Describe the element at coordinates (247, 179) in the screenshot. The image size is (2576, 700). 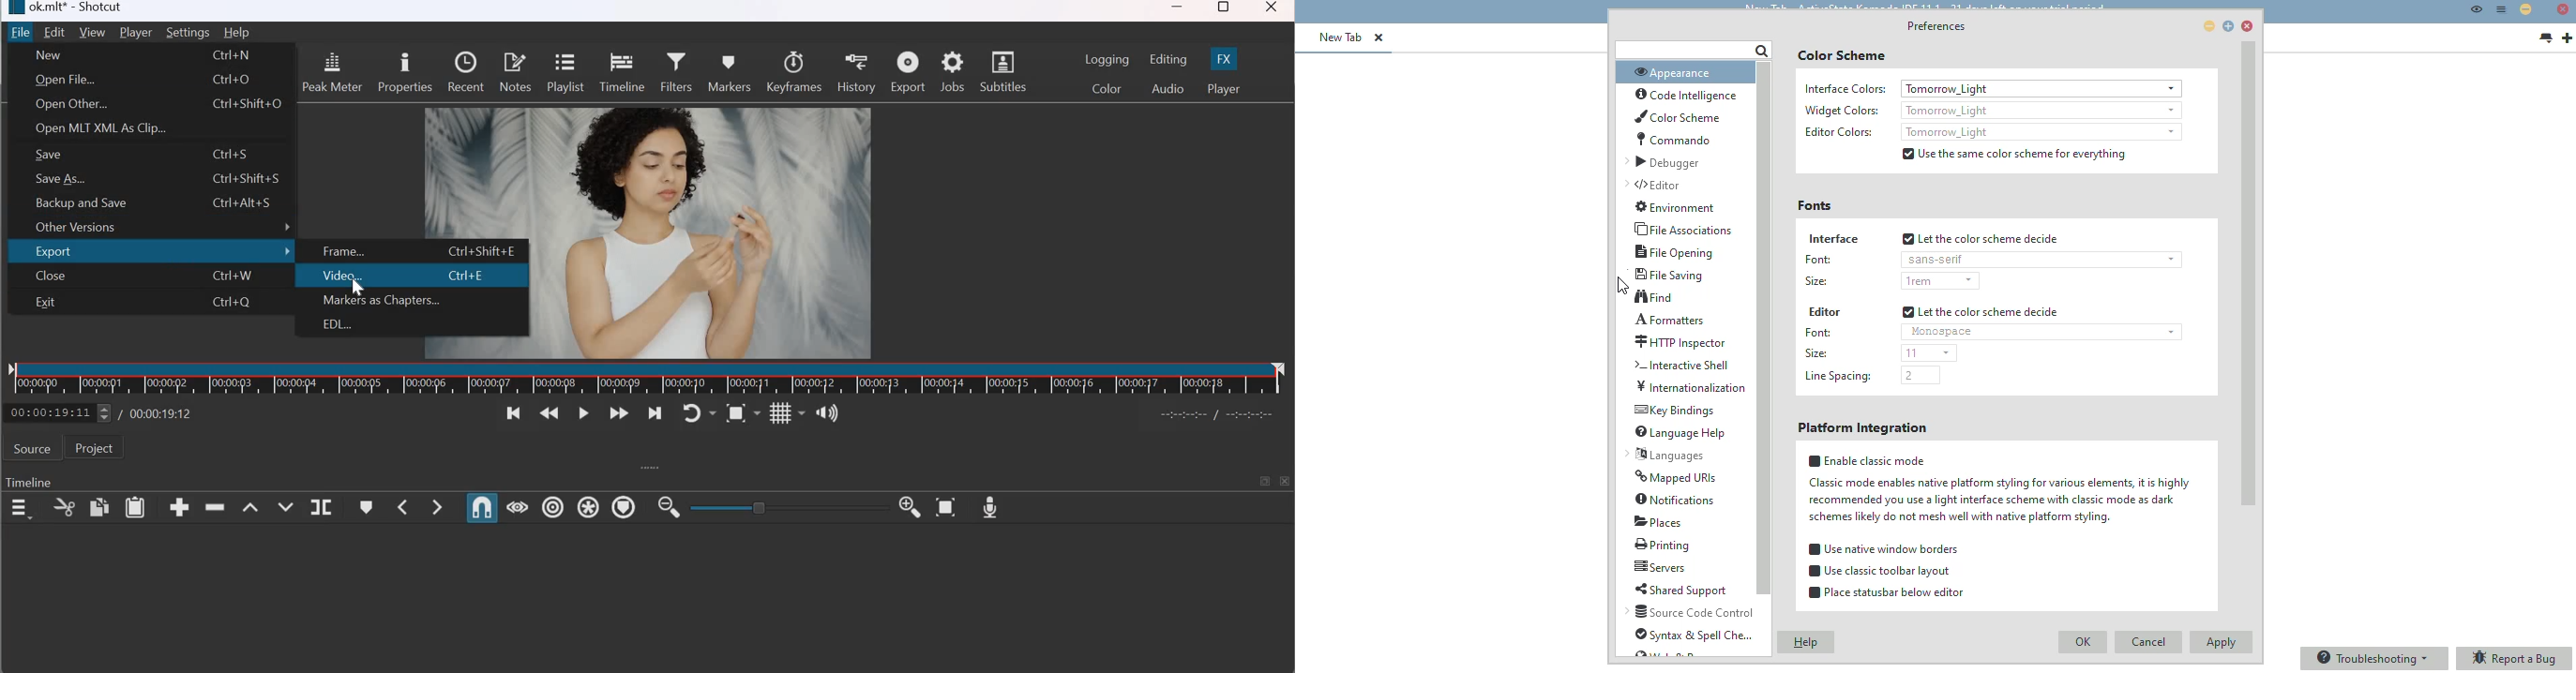
I see `Ctrl+Shift+S` at that location.